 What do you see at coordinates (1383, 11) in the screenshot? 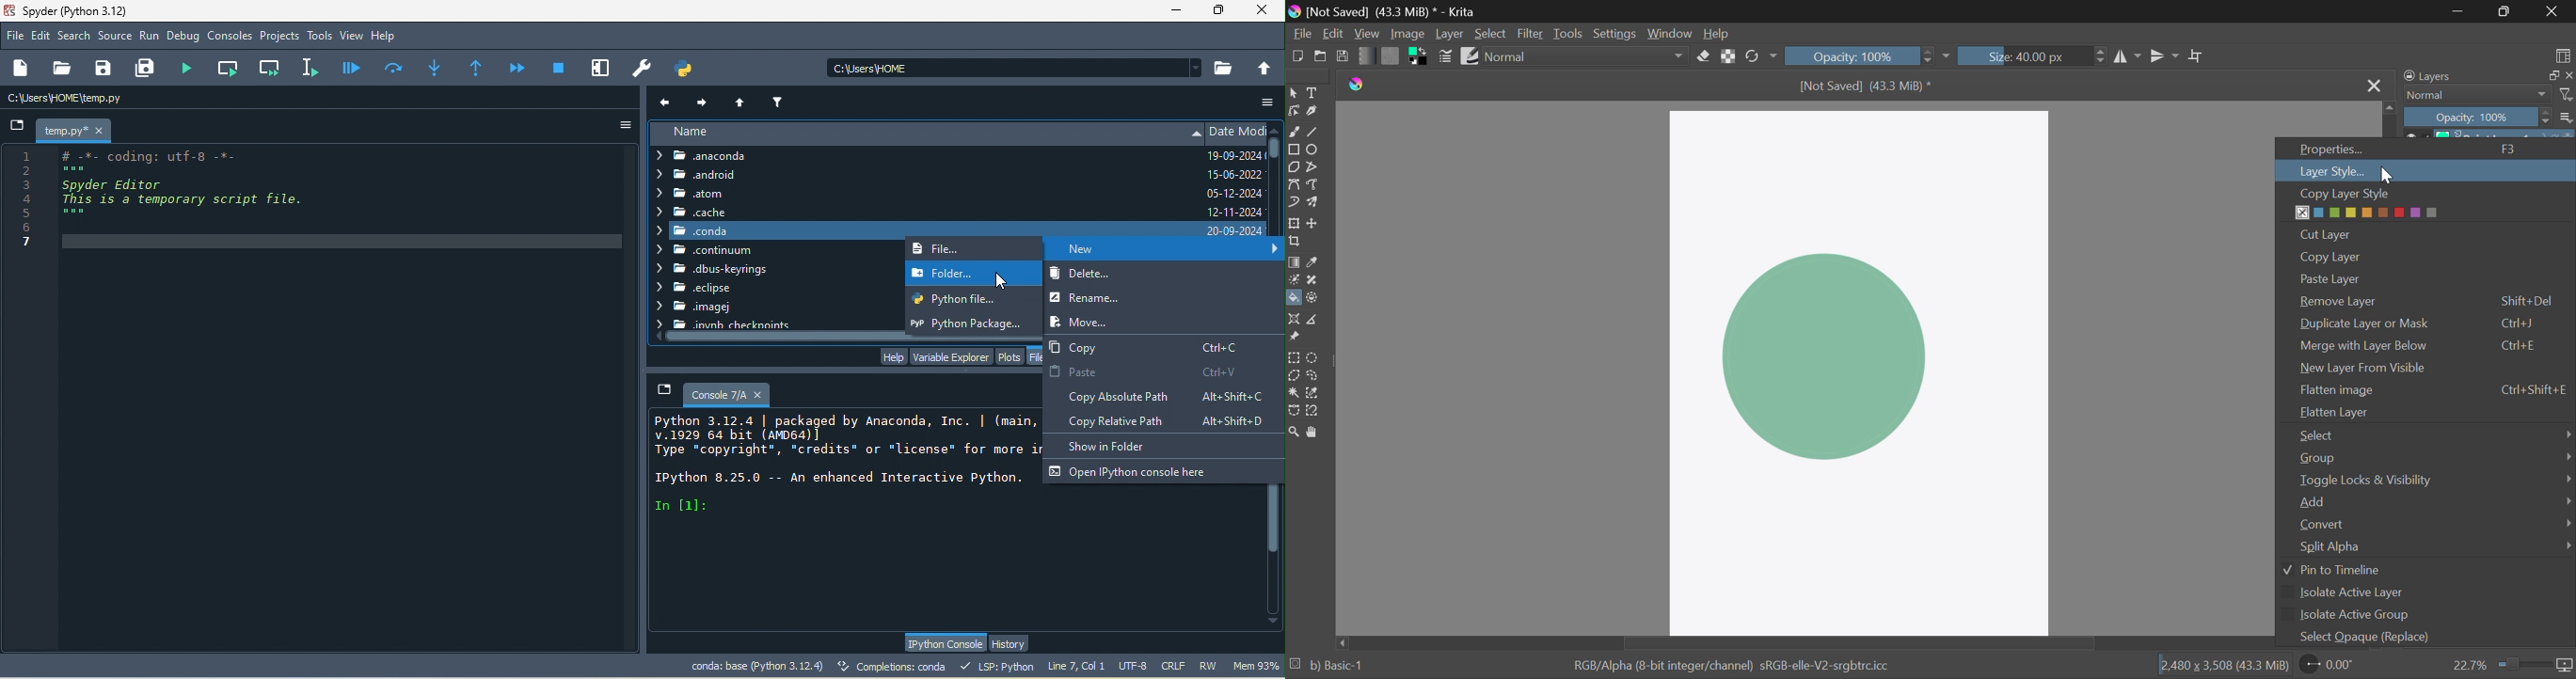
I see `Window Title` at bounding box center [1383, 11].